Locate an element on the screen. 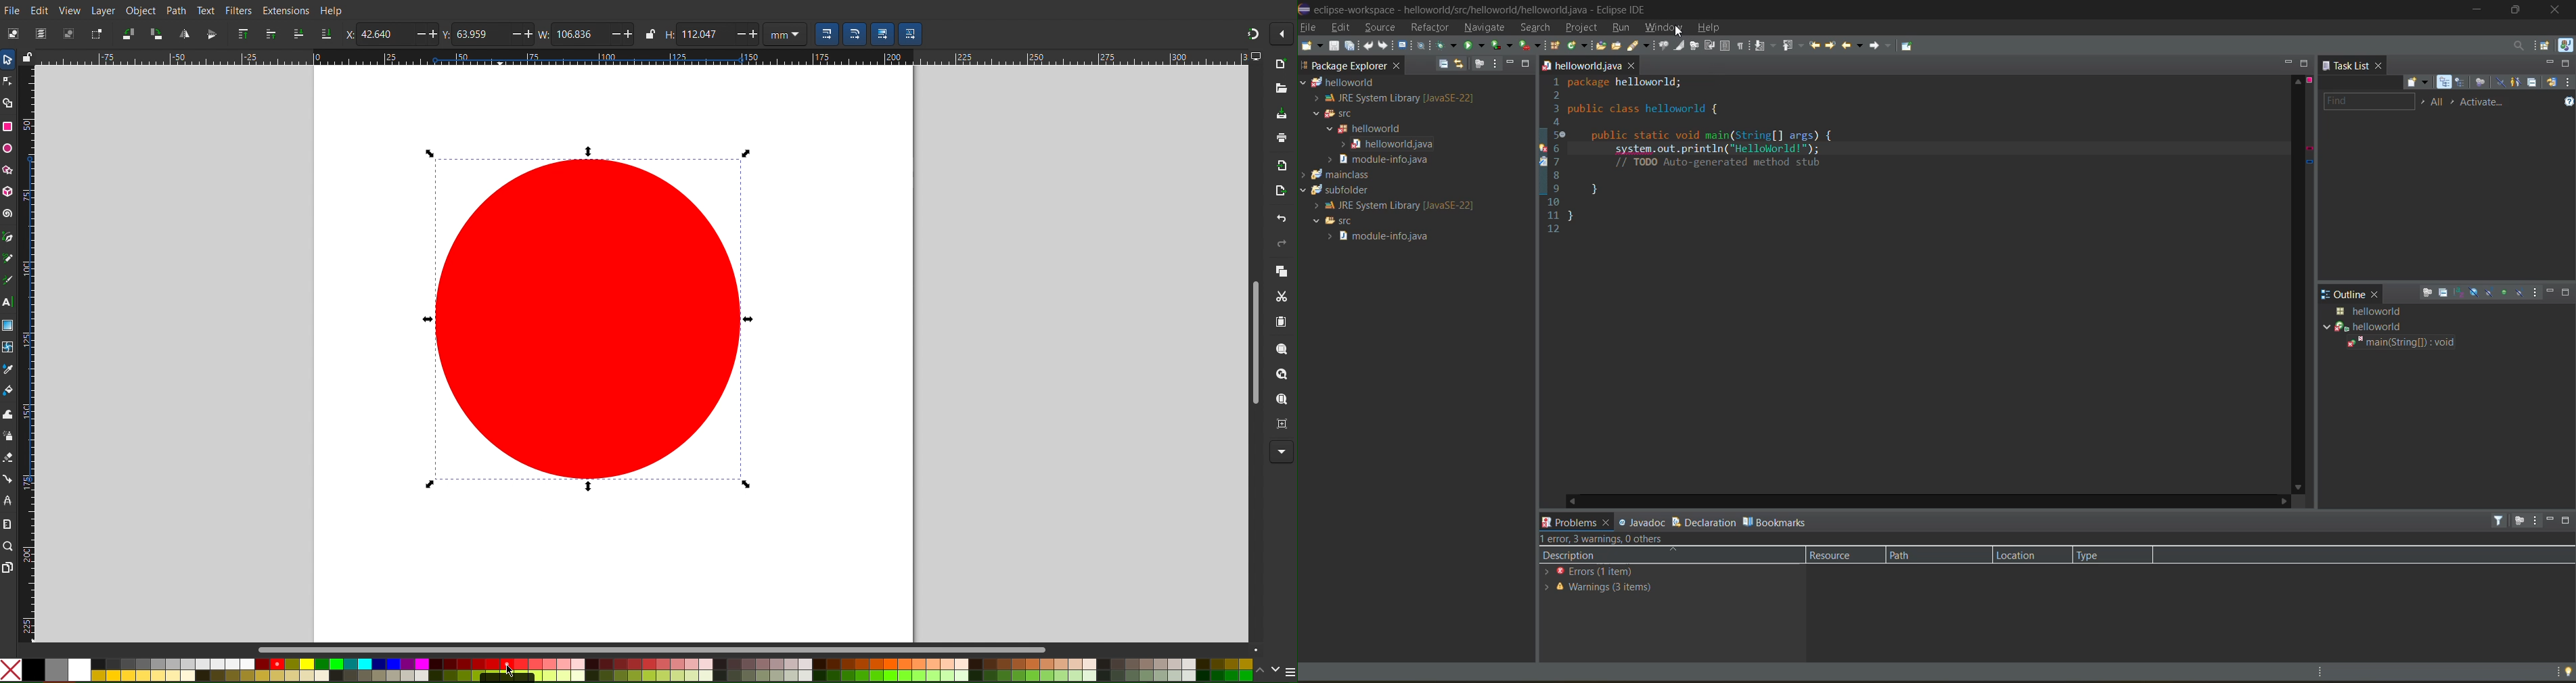 Image resolution: width=2576 pixels, height=700 pixels. Import Bitmap is located at coordinates (1279, 166).